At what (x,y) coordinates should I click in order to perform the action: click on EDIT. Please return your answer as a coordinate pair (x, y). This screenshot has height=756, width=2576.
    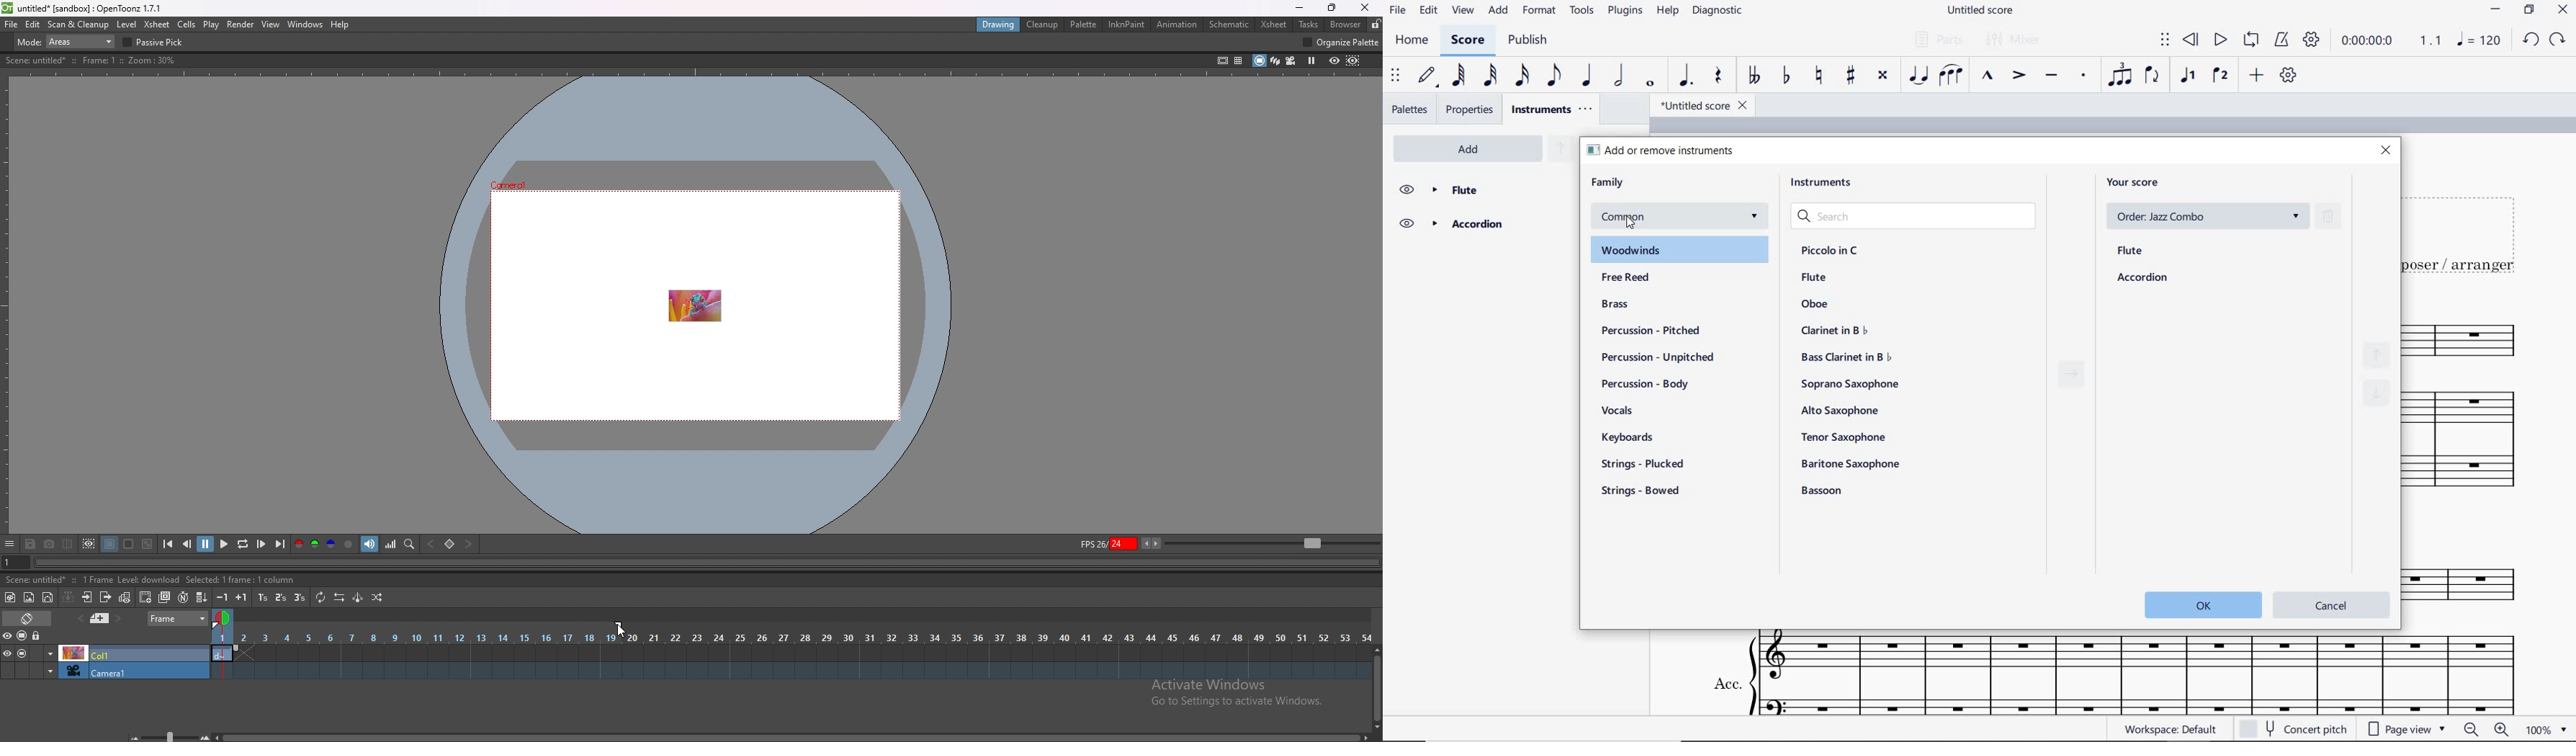
    Looking at the image, I should click on (1427, 11).